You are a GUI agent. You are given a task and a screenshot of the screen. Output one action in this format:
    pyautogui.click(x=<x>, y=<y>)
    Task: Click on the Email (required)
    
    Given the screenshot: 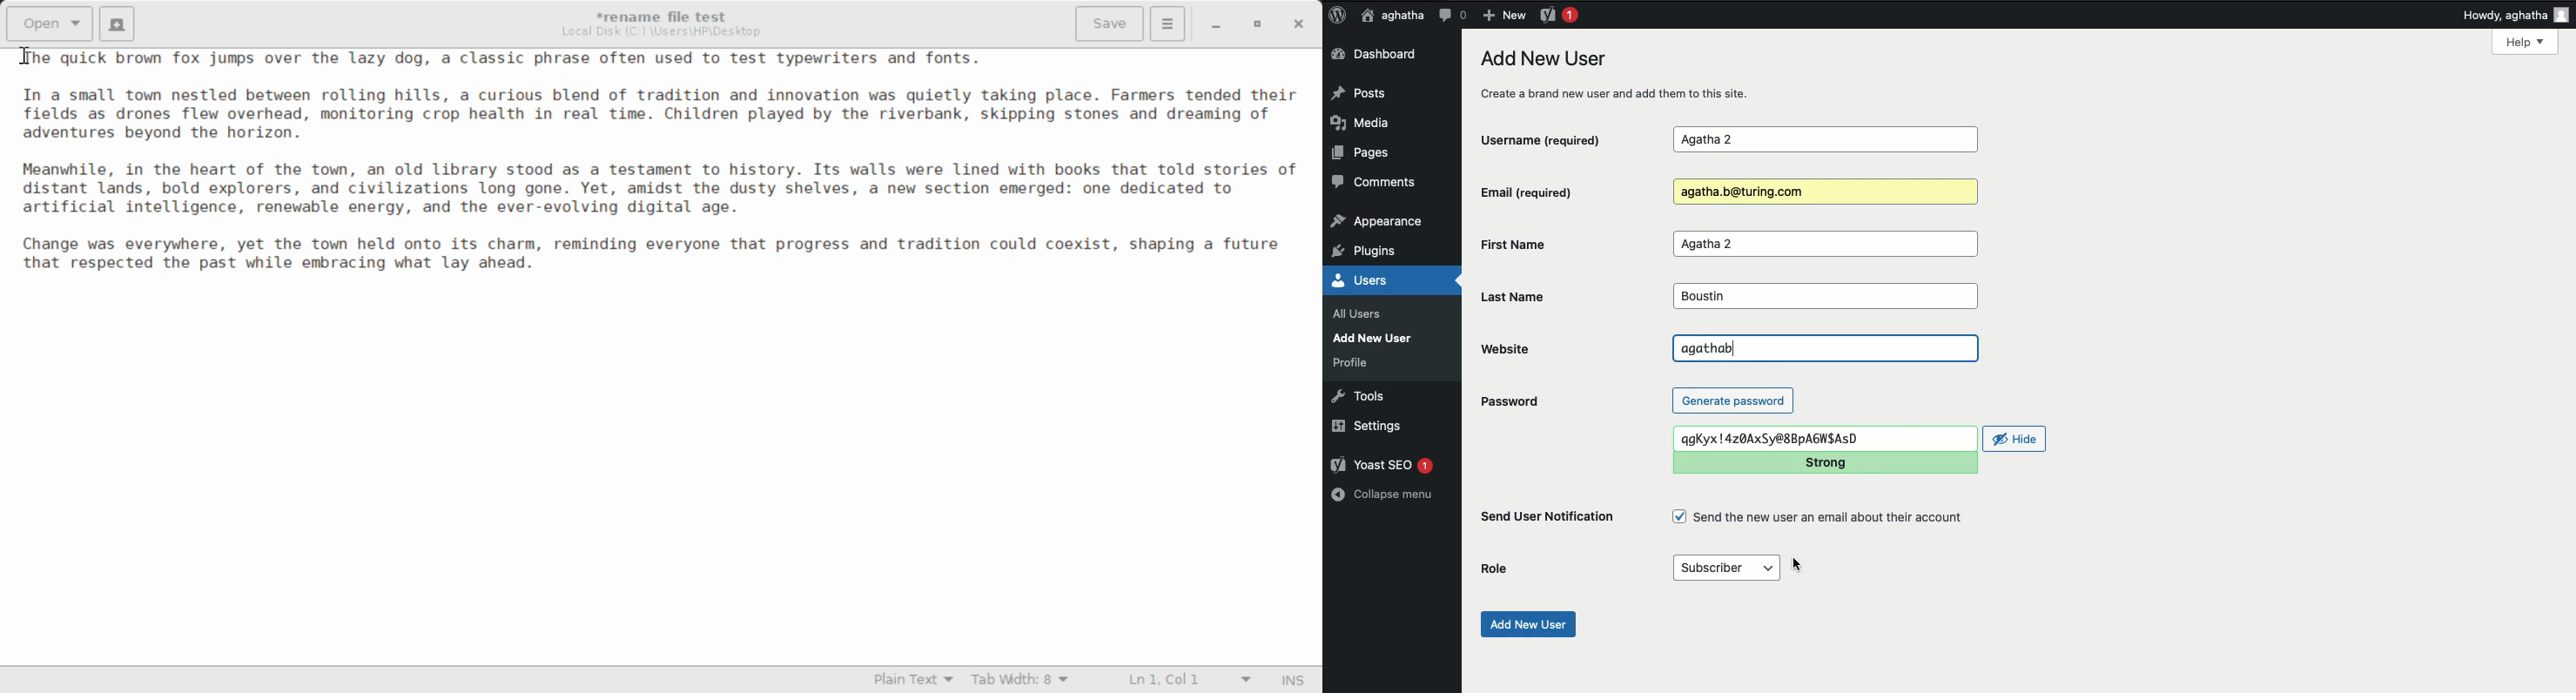 What is the action you would take?
    pyautogui.click(x=1557, y=192)
    